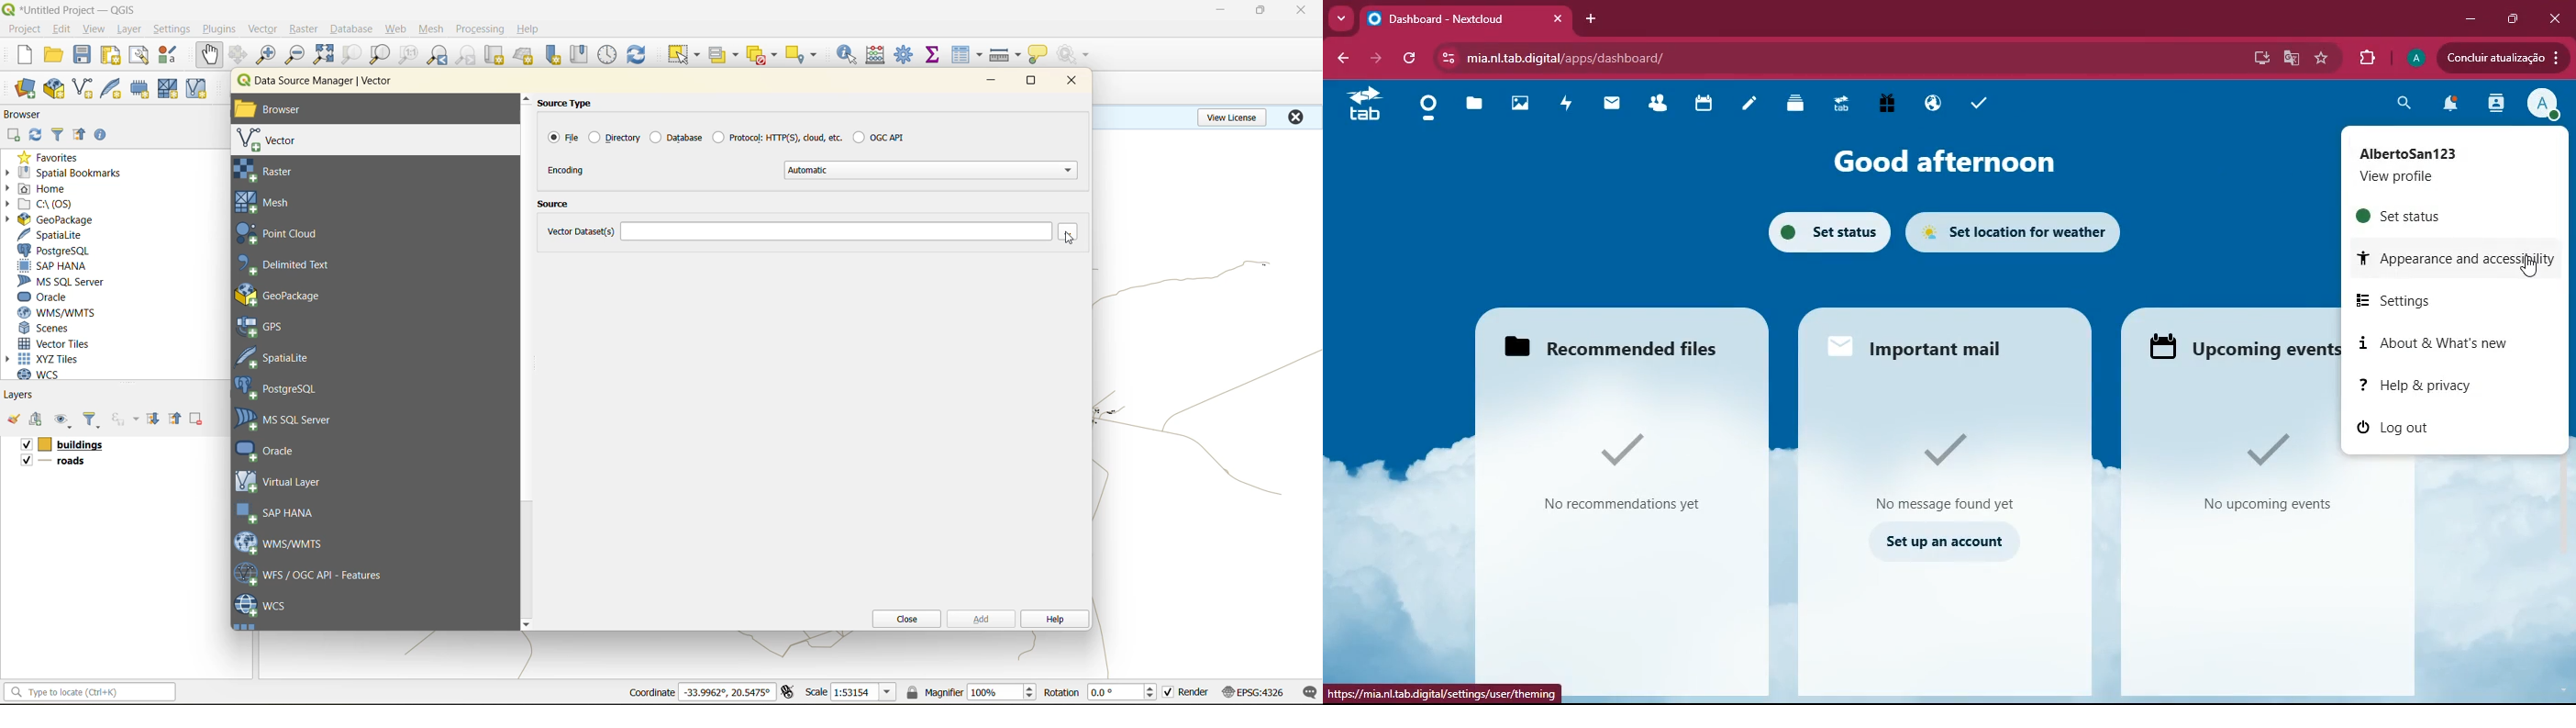  What do you see at coordinates (616, 137) in the screenshot?
I see `directory` at bounding box center [616, 137].